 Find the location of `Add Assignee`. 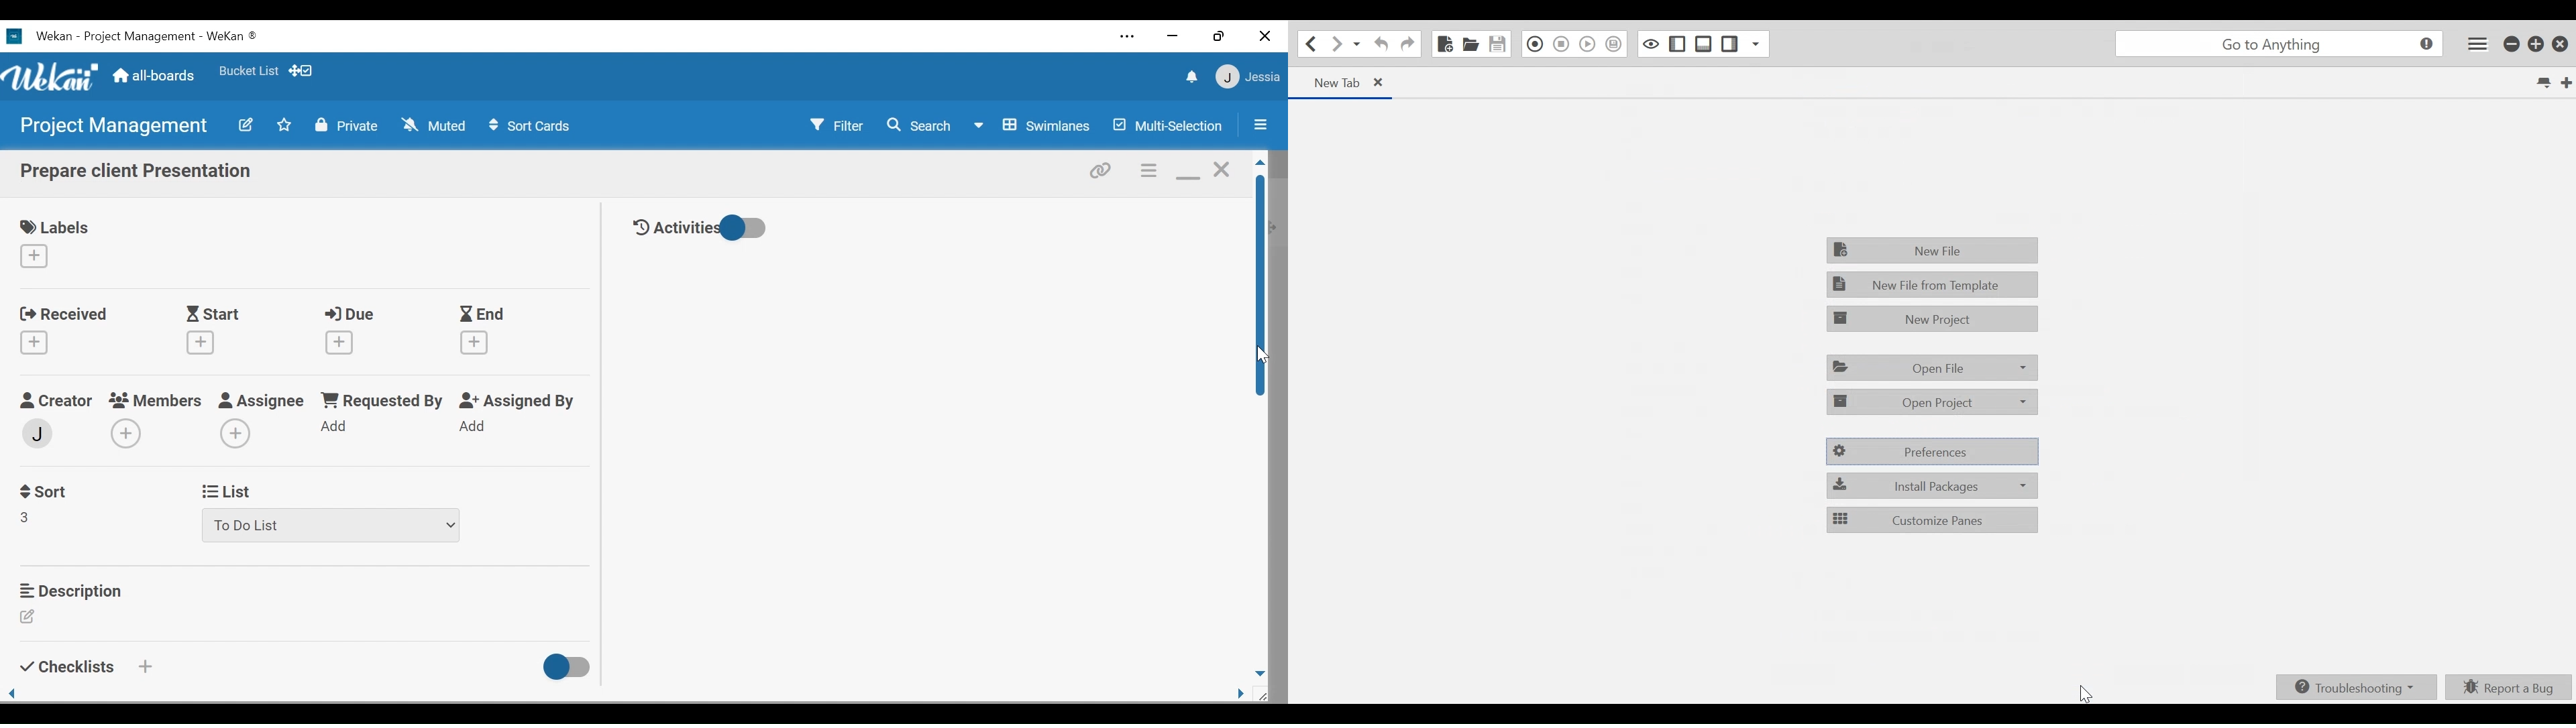

Add Assignee is located at coordinates (235, 433).